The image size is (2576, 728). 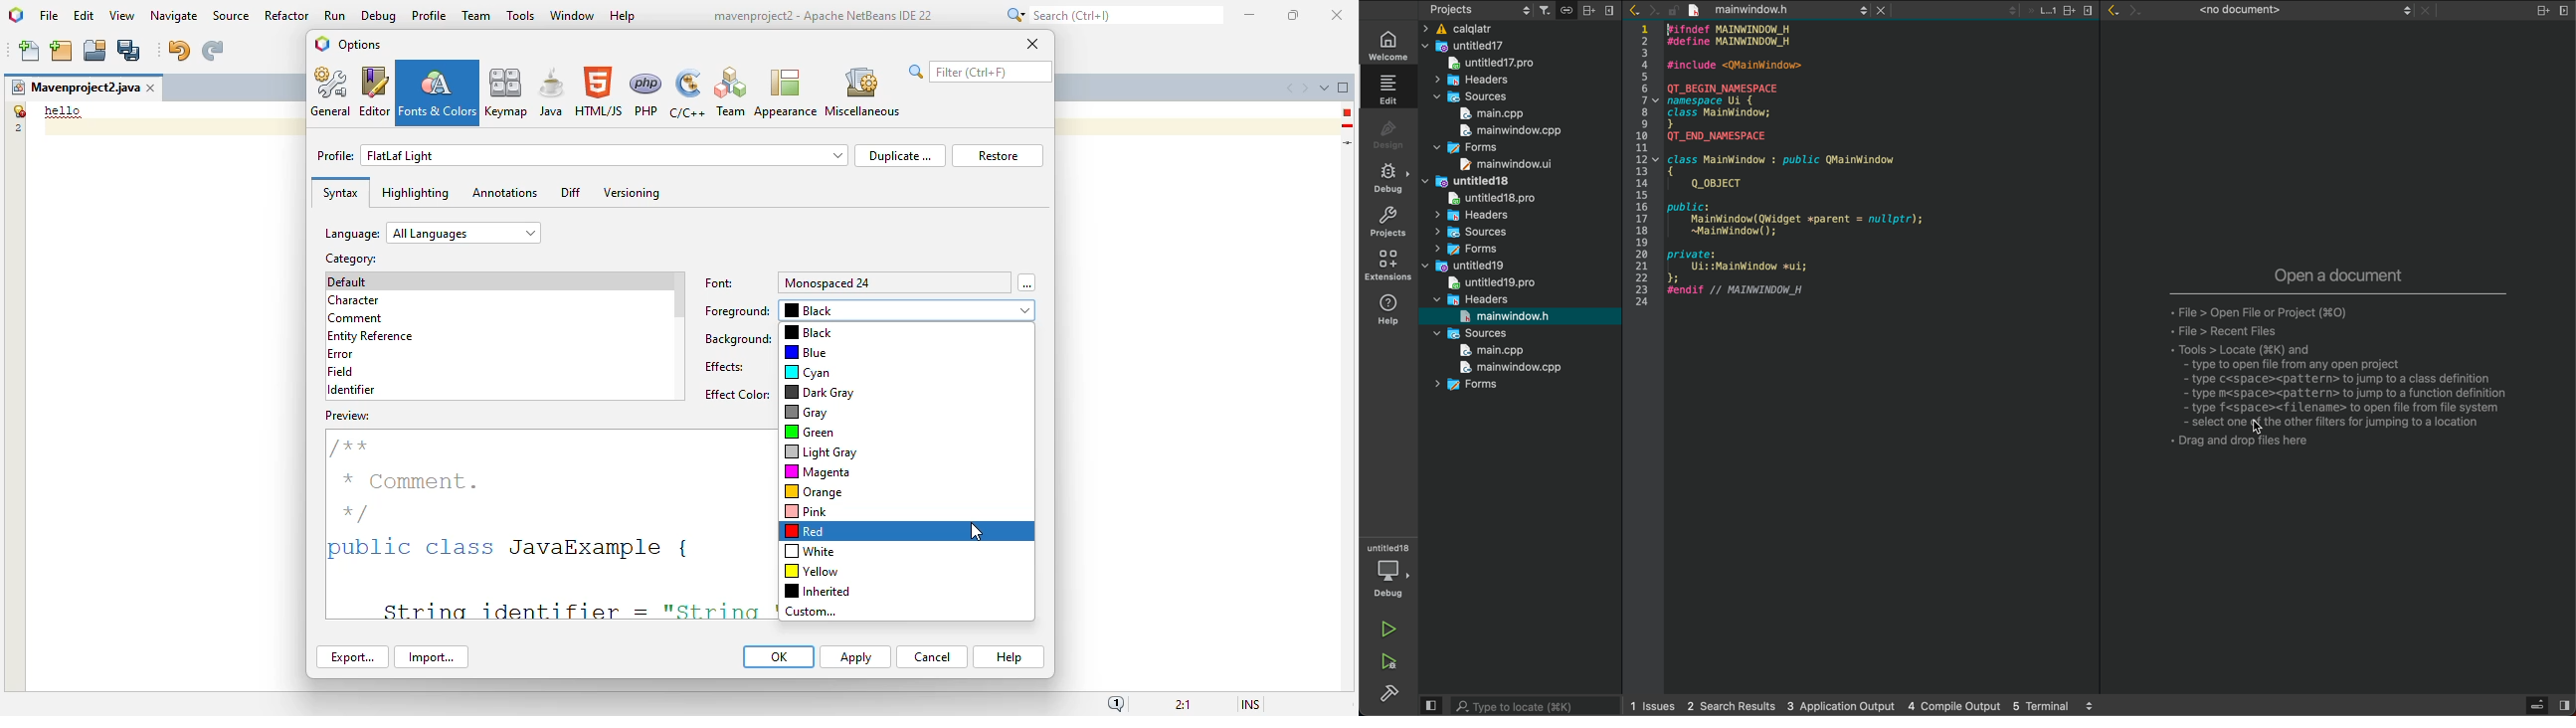 What do you see at coordinates (1653, 706) in the screenshot?
I see `1 issues` at bounding box center [1653, 706].